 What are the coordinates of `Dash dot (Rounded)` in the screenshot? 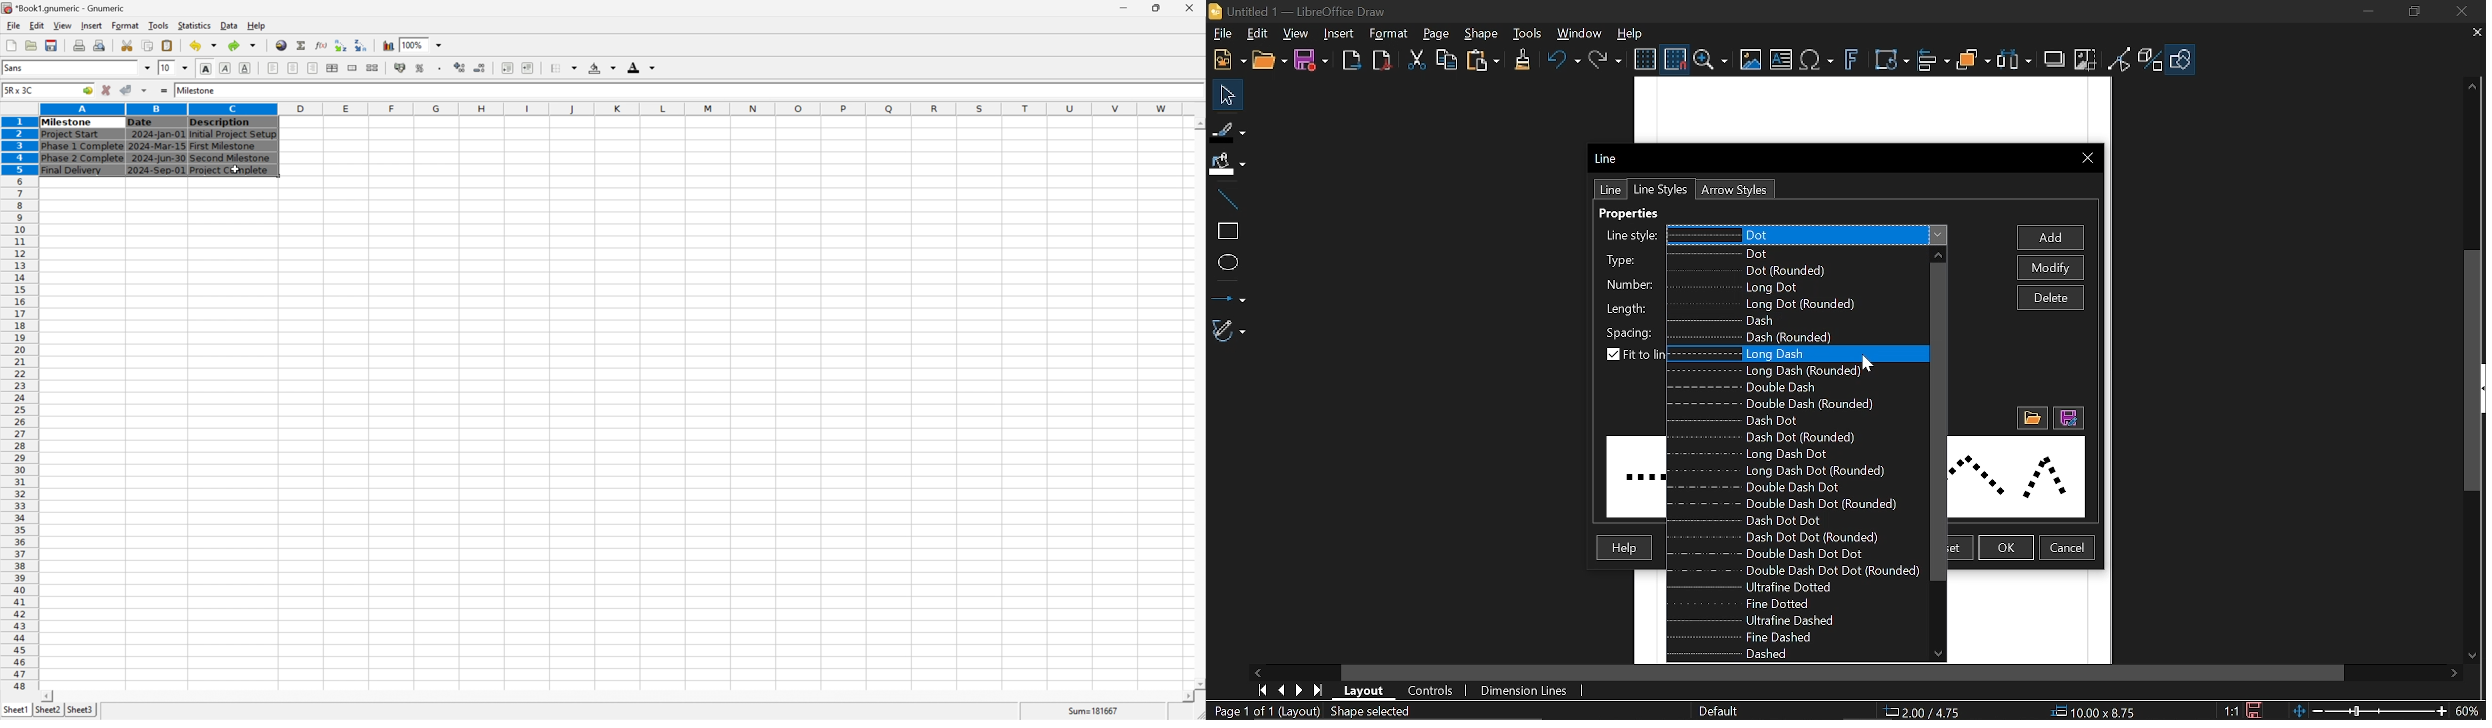 It's located at (1793, 439).